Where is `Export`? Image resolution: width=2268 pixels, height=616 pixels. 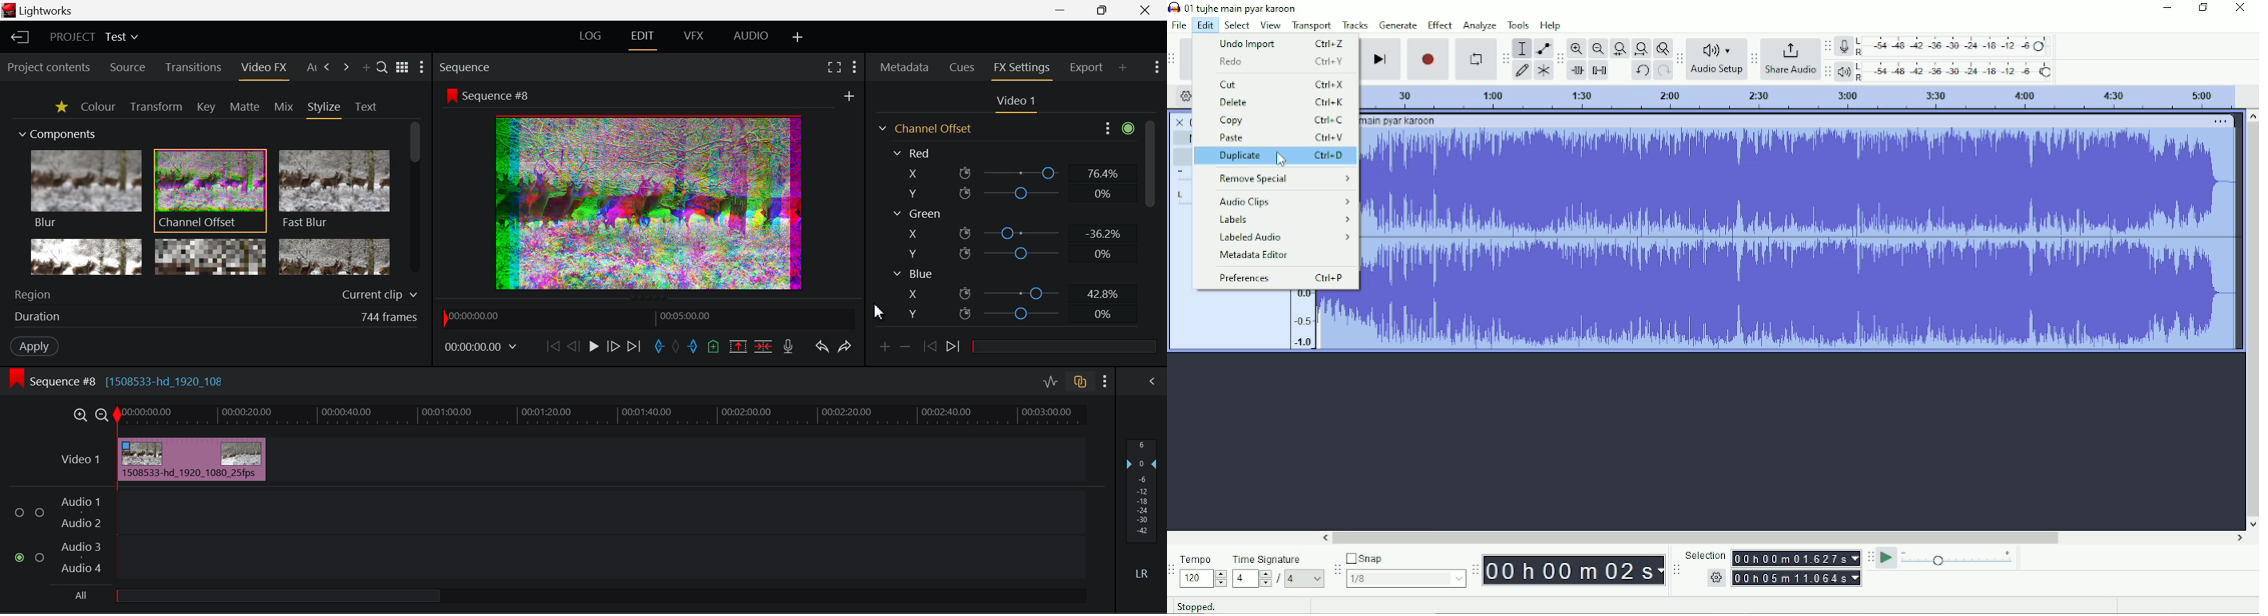 Export is located at coordinates (1087, 67).